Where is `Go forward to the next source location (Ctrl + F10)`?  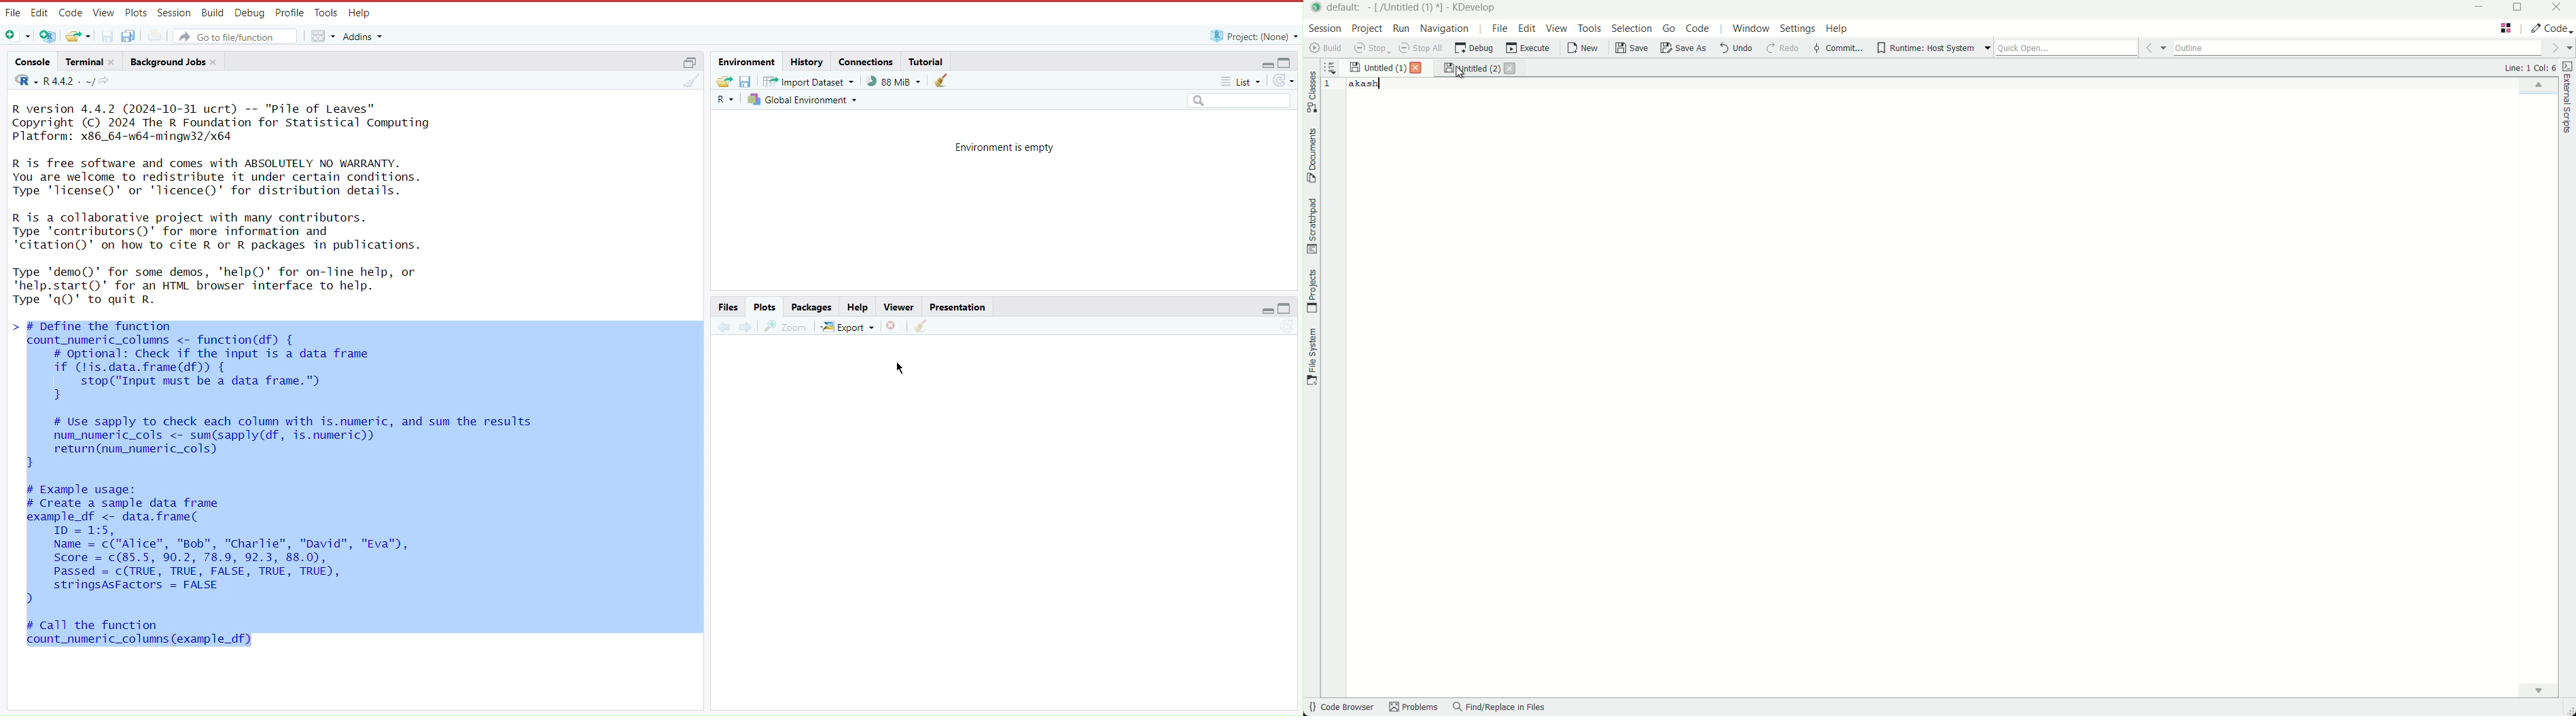
Go forward to the next source location (Ctrl + F10) is located at coordinates (745, 325).